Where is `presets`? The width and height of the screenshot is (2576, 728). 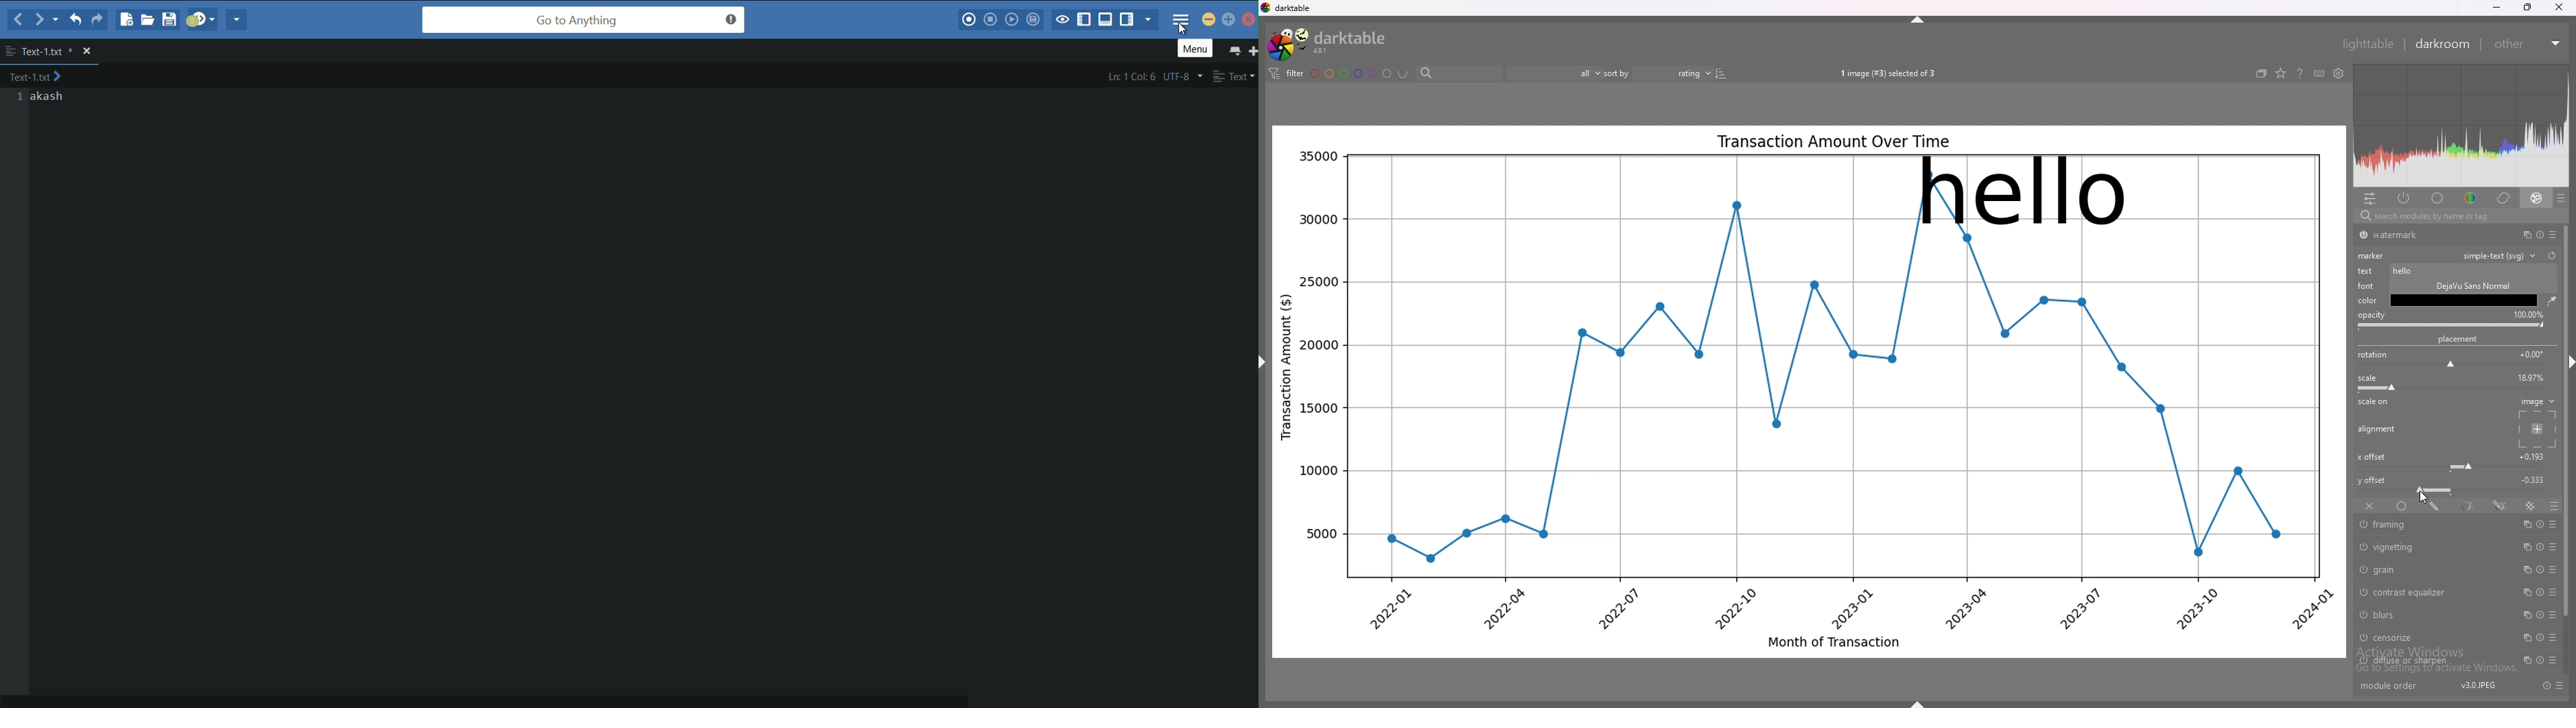 presets is located at coordinates (2551, 660).